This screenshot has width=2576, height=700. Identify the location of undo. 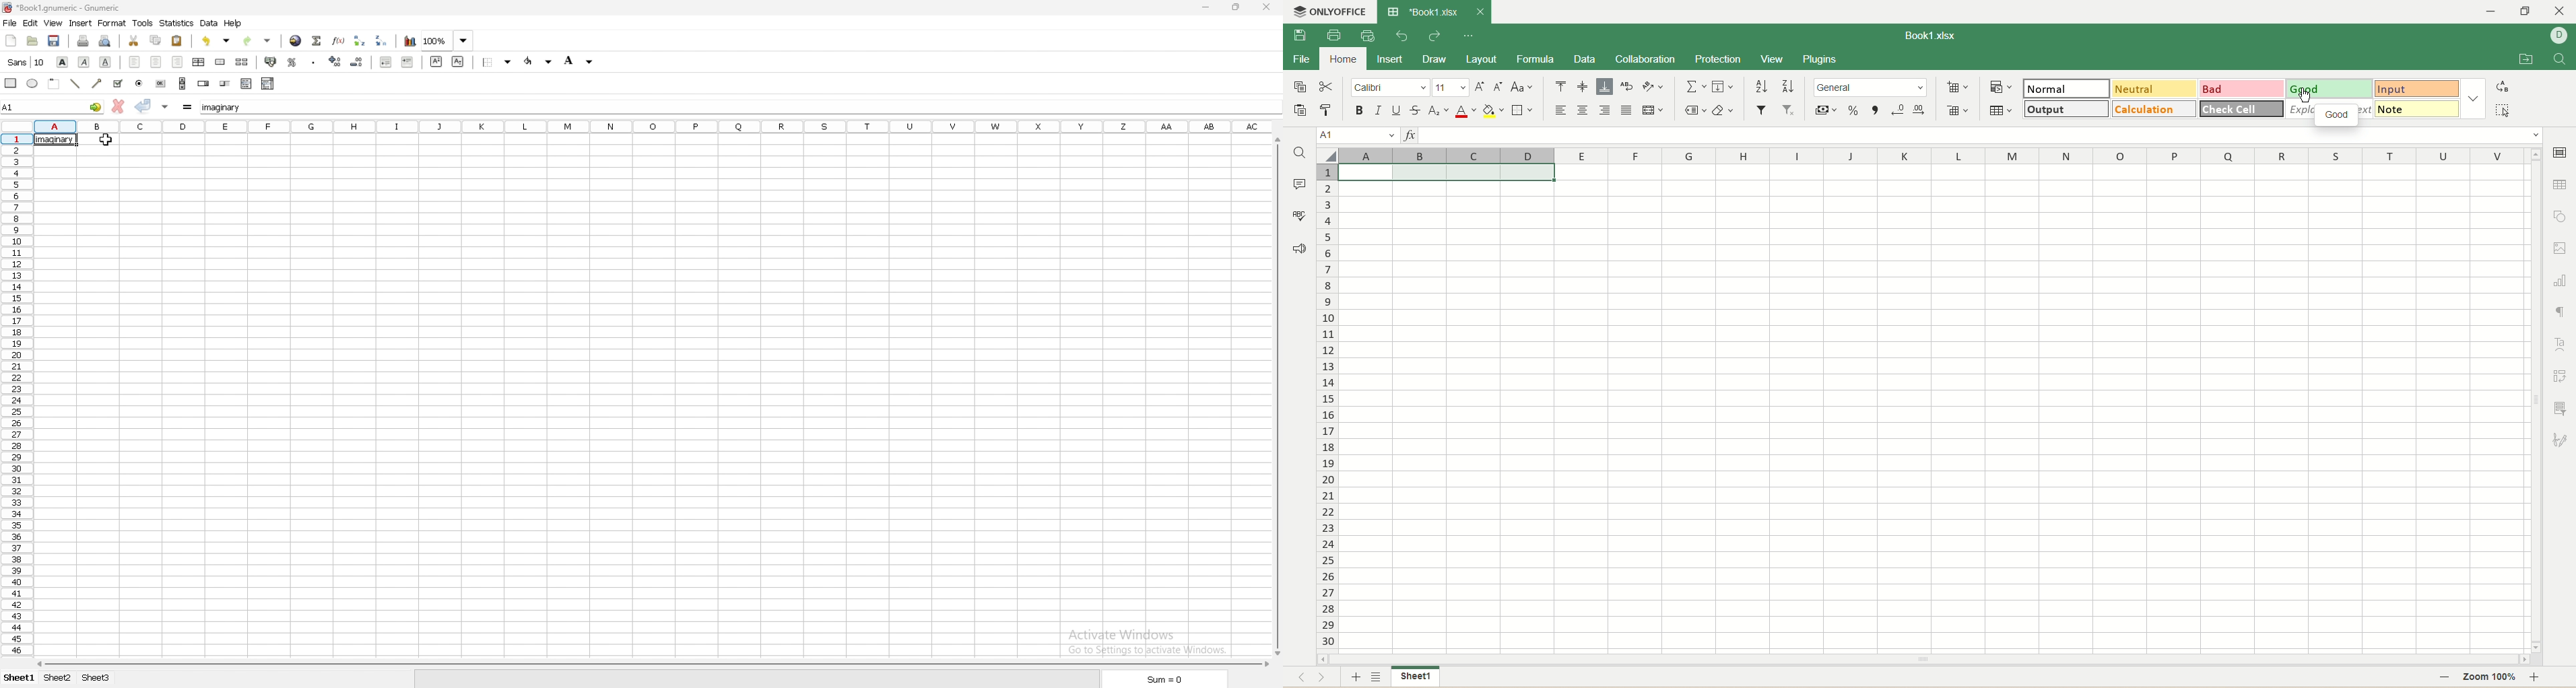
(1399, 37).